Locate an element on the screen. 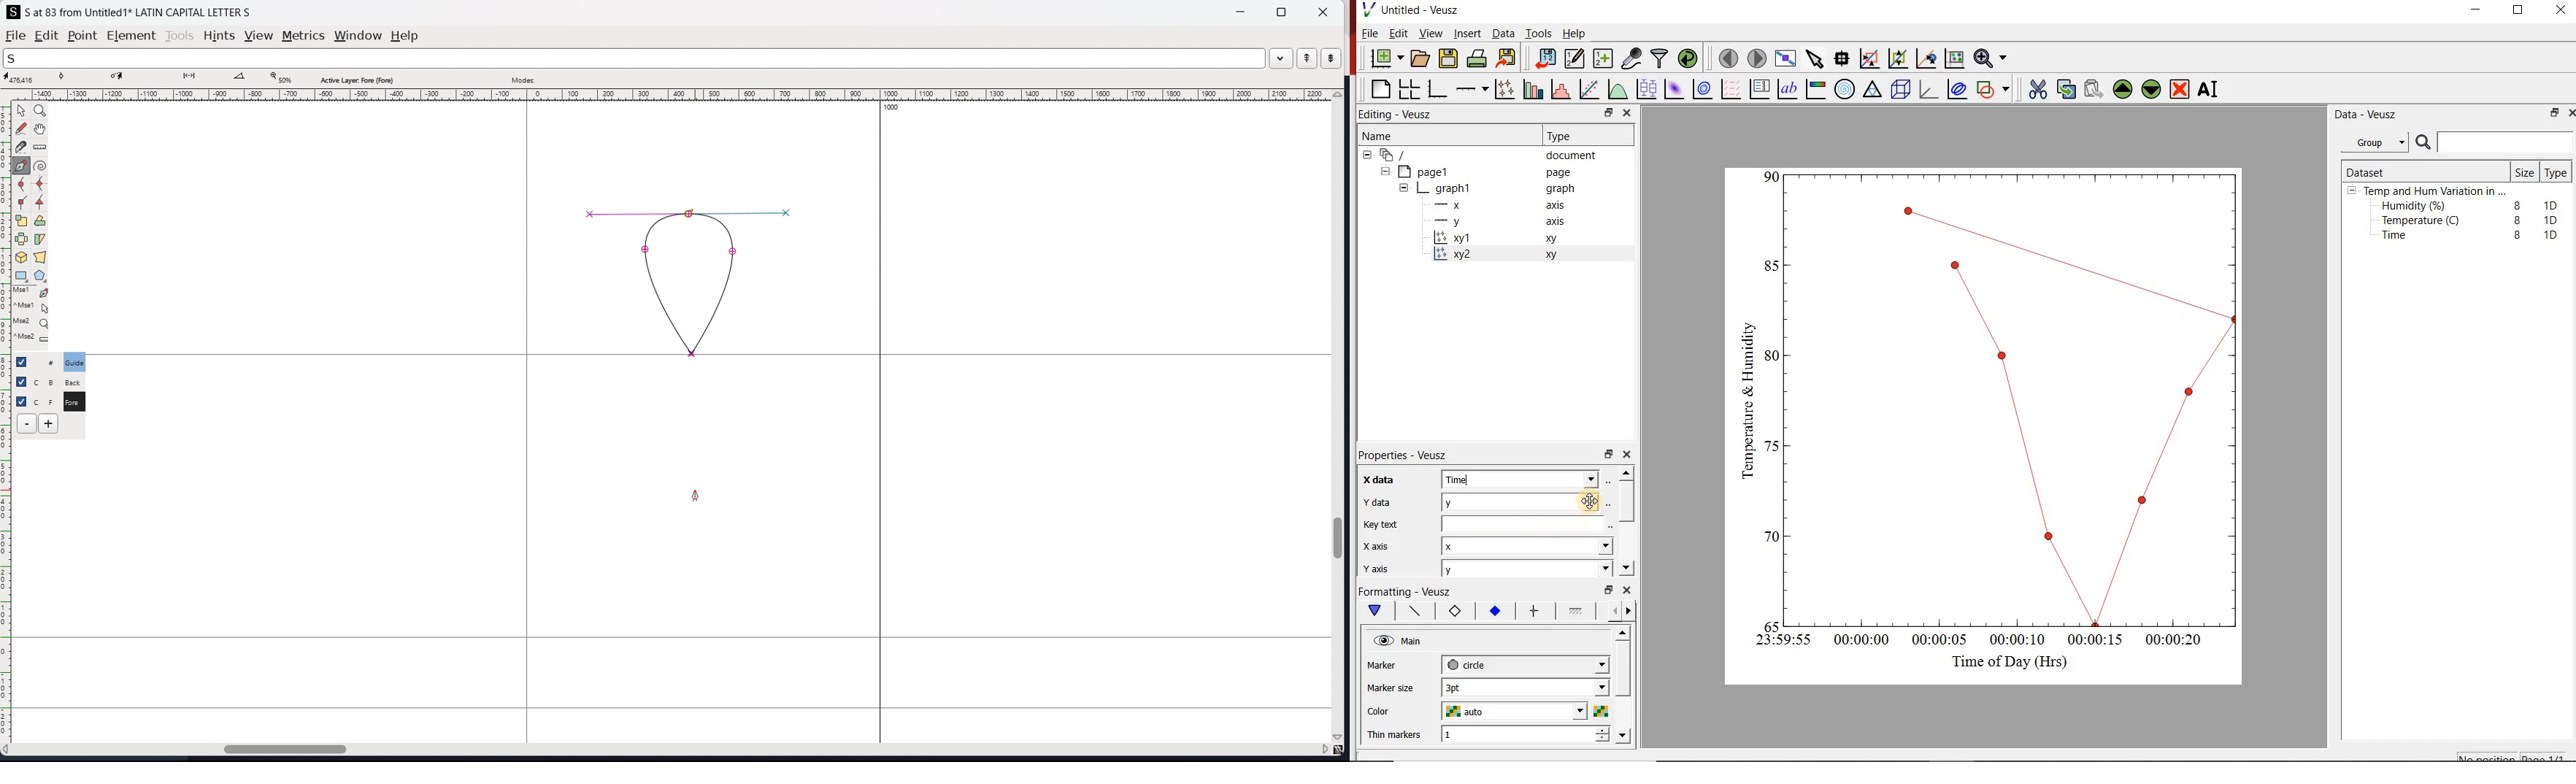 The height and width of the screenshot is (784, 2576). add a tangent point is located at coordinates (40, 203).